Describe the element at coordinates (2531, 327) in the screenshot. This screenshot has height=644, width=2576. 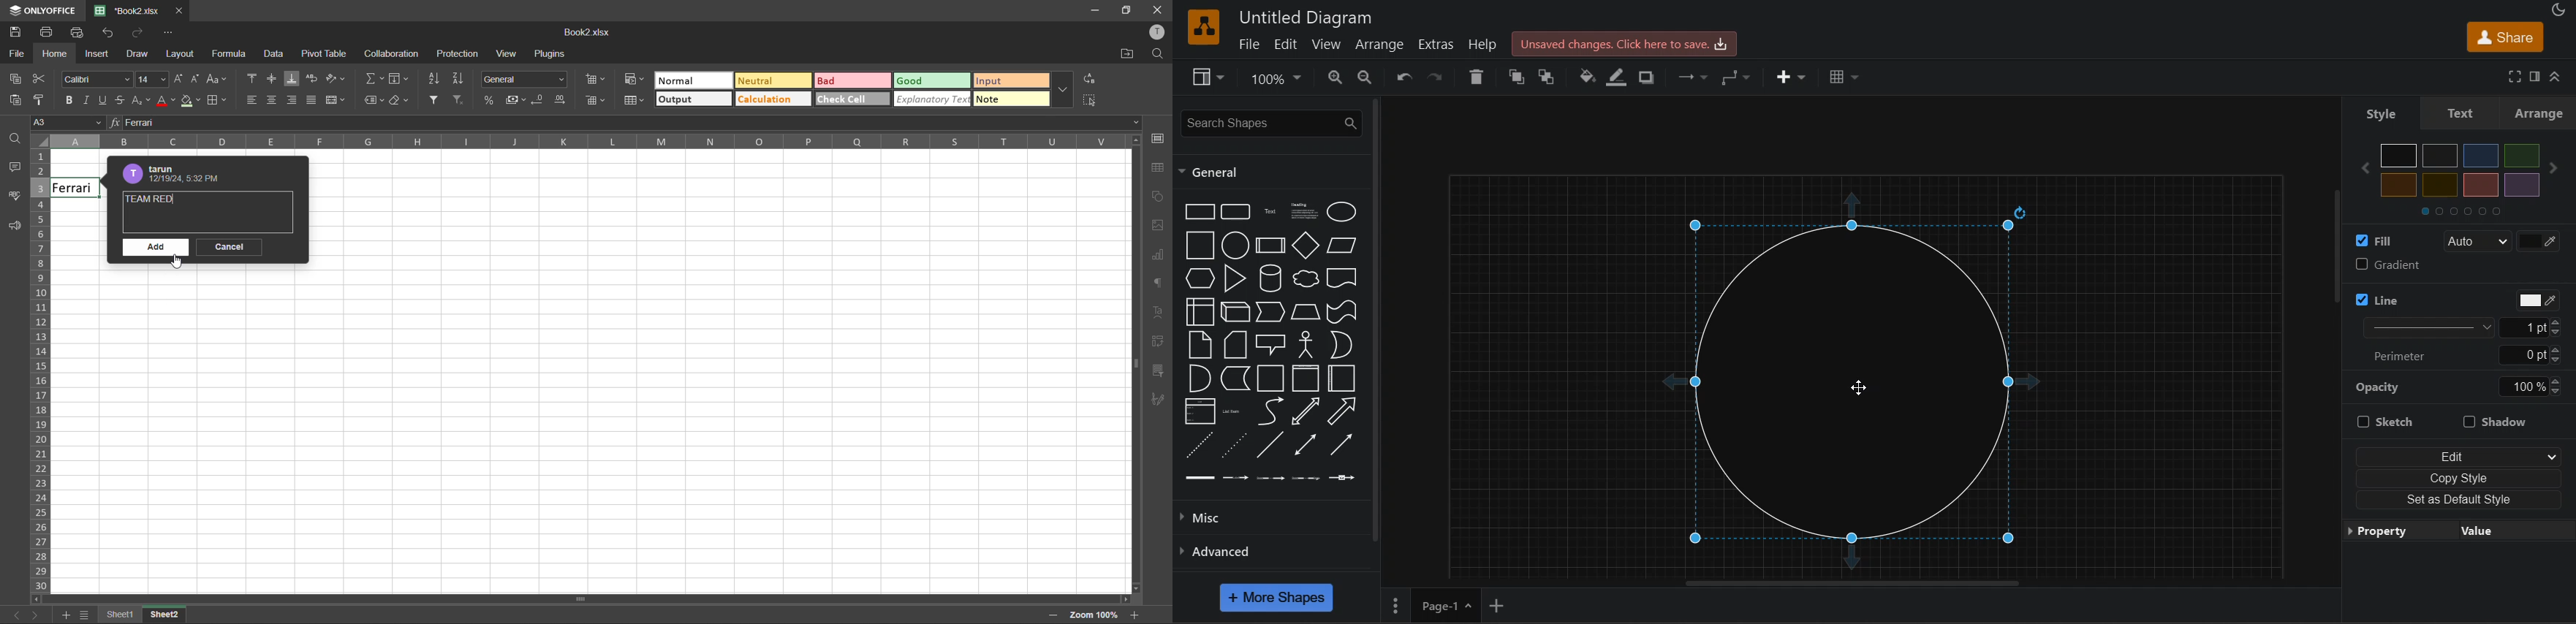
I see `1 pt` at that location.